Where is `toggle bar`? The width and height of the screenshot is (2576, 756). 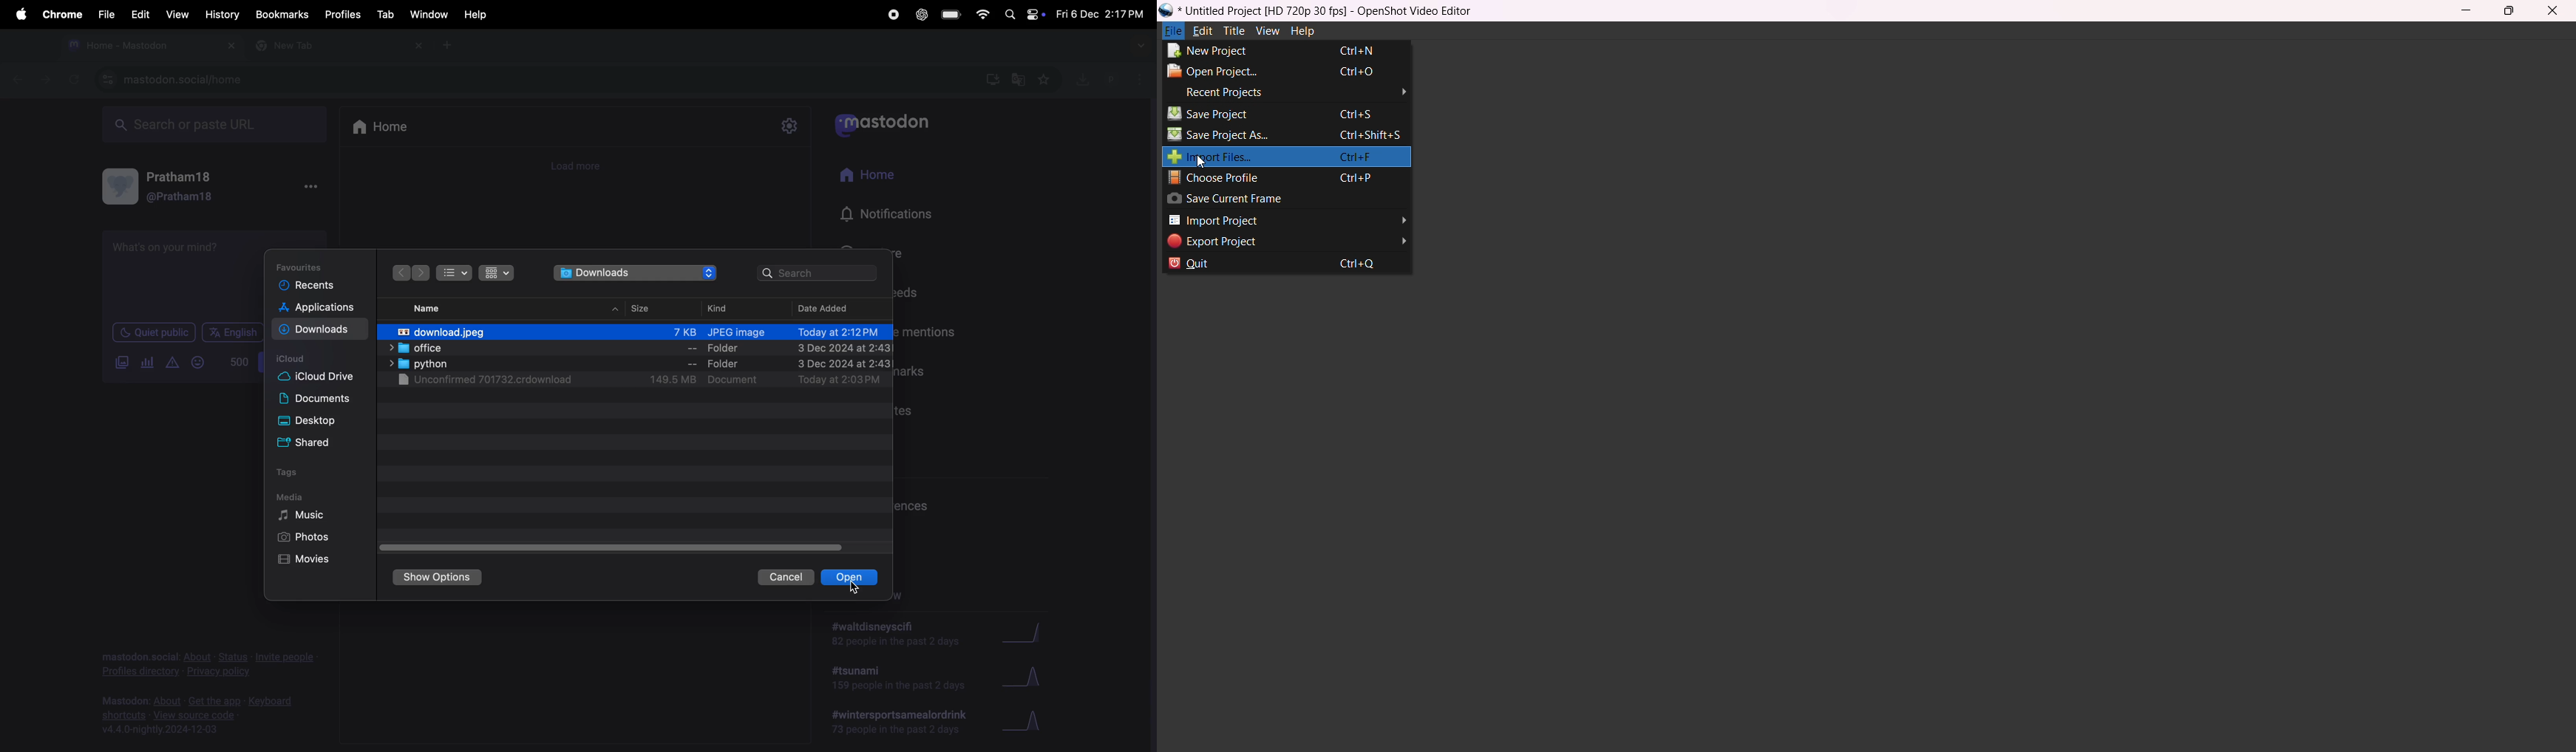 toggle bar is located at coordinates (609, 547).